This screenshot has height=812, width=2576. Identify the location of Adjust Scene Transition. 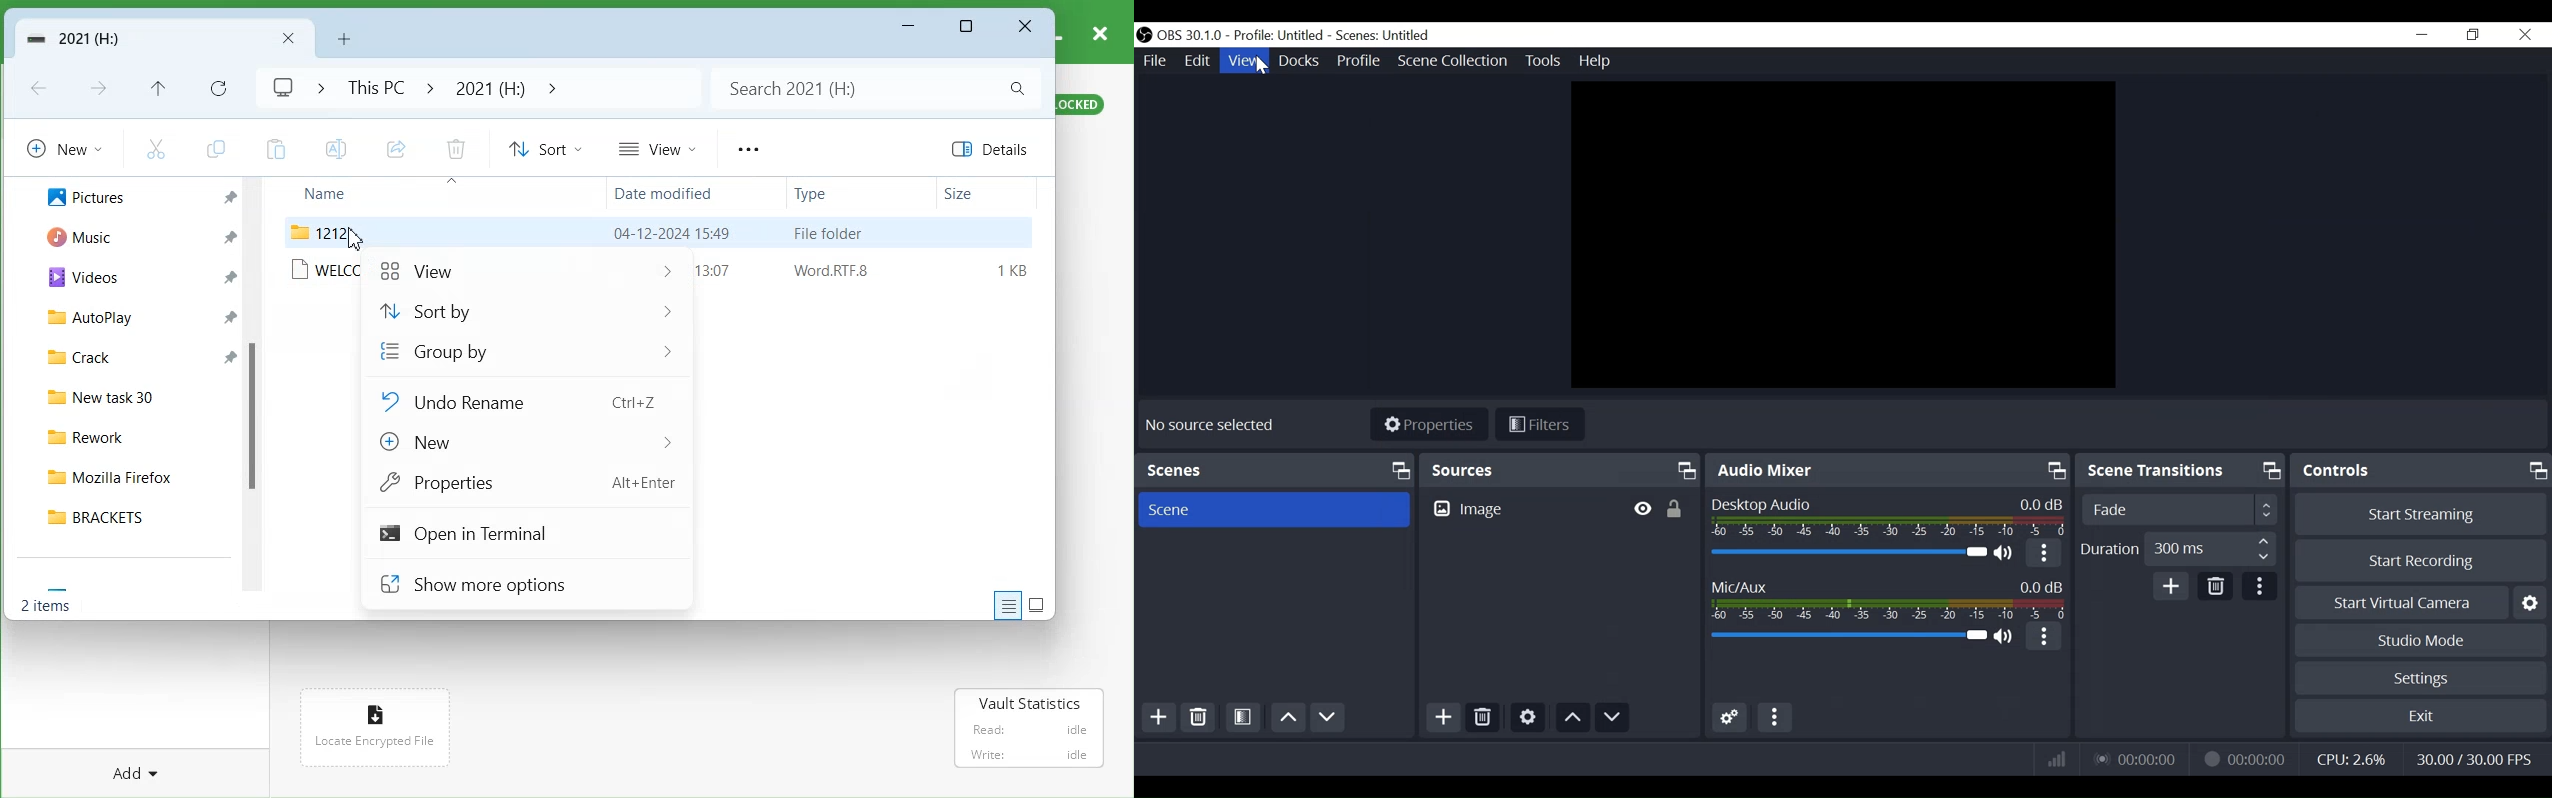
(2179, 509).